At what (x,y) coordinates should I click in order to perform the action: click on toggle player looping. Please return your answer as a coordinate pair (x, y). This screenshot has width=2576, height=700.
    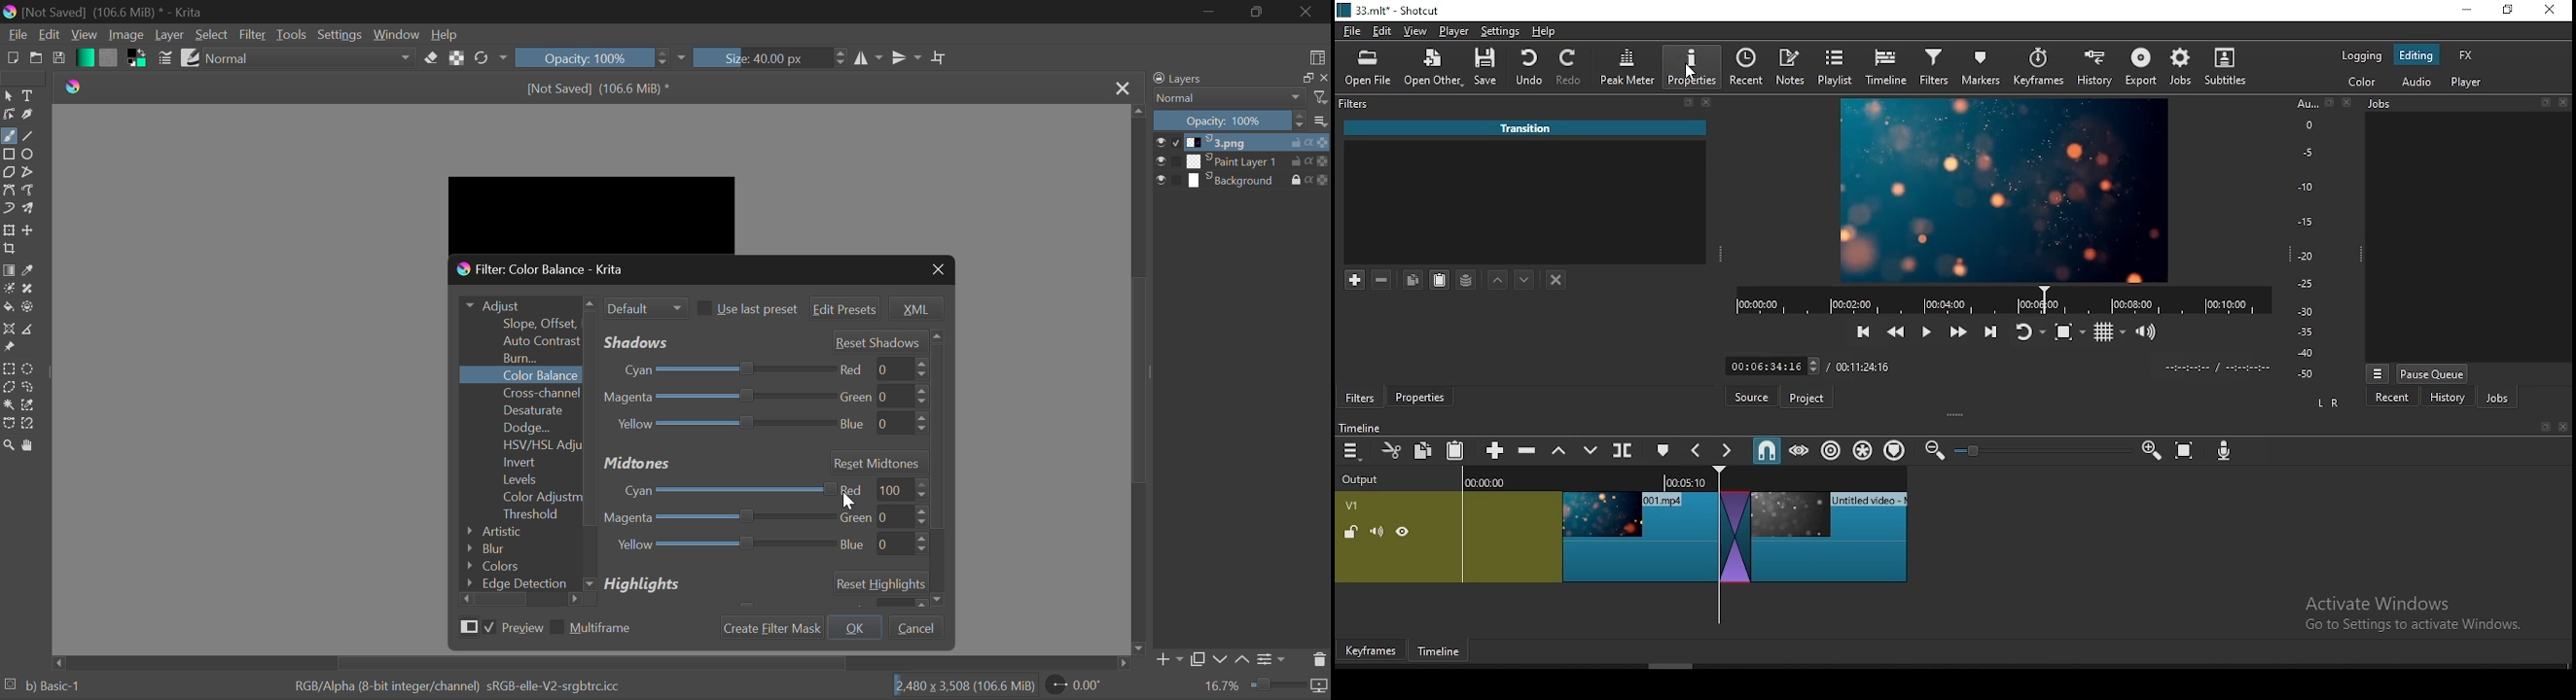
    Looking at the image, I should click on (2027, 333).